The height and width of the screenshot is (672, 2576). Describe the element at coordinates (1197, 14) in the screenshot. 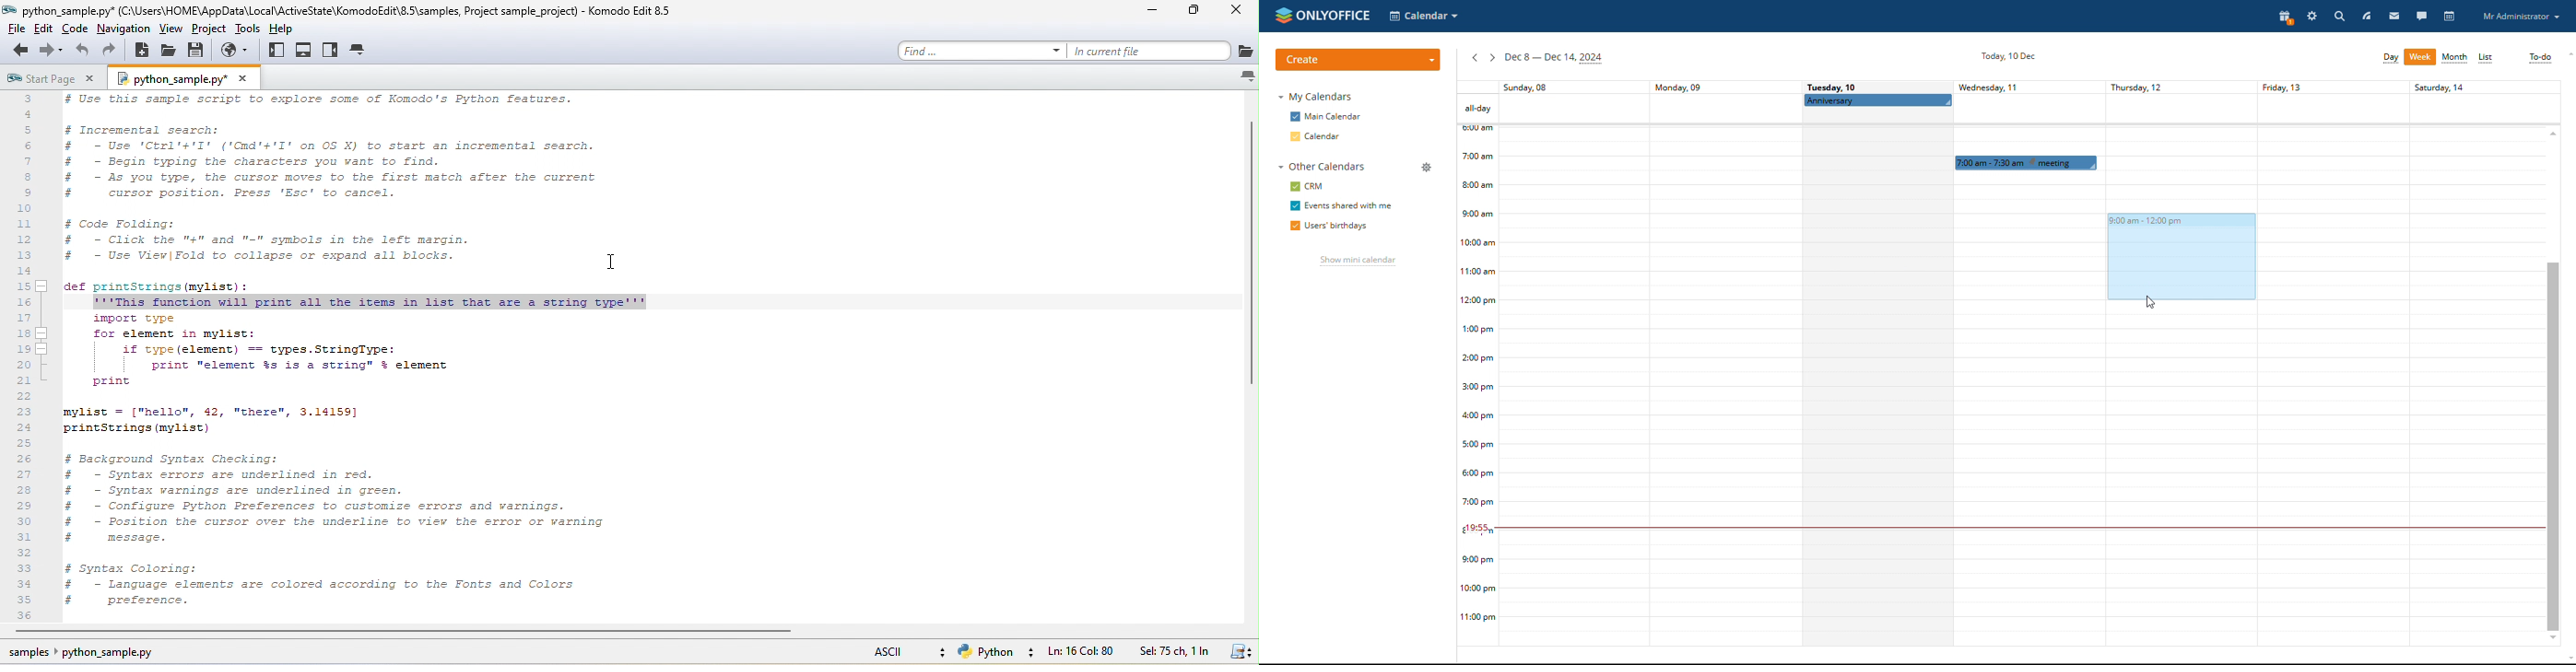

I see `maximize` at that location.